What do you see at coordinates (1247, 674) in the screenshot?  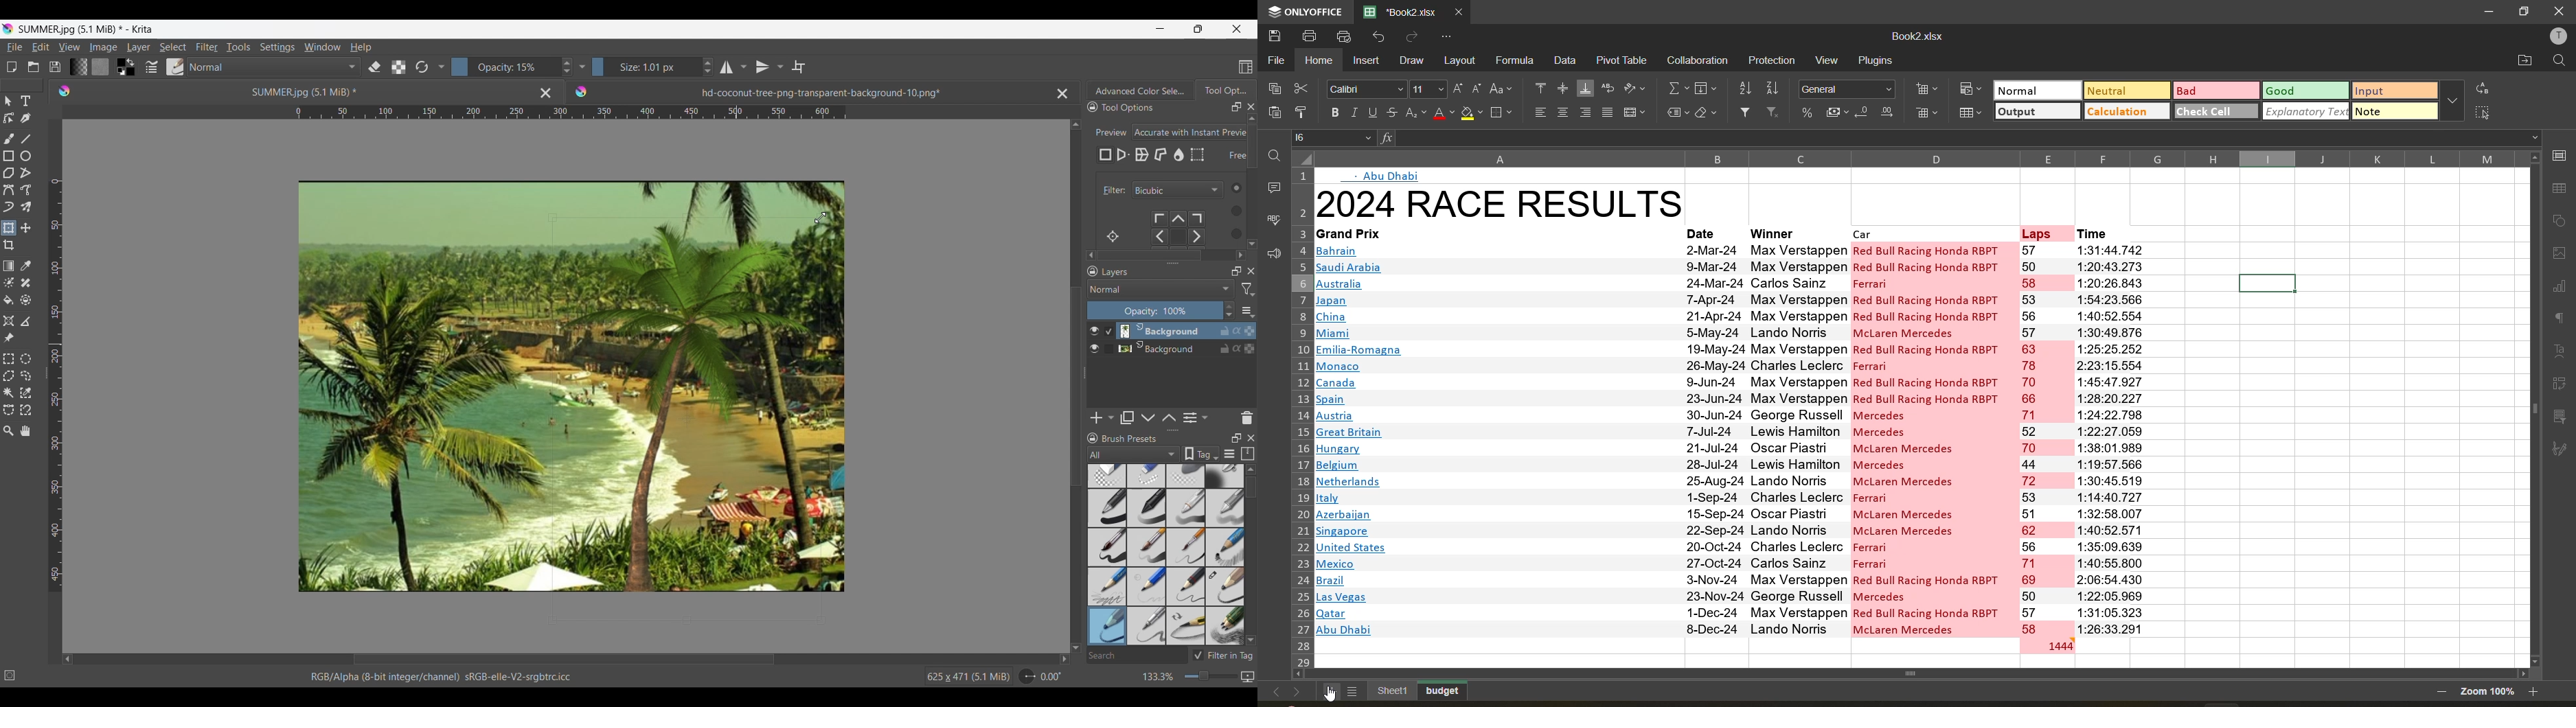 I see `Slideshow` at bounding box center [1247, 674].